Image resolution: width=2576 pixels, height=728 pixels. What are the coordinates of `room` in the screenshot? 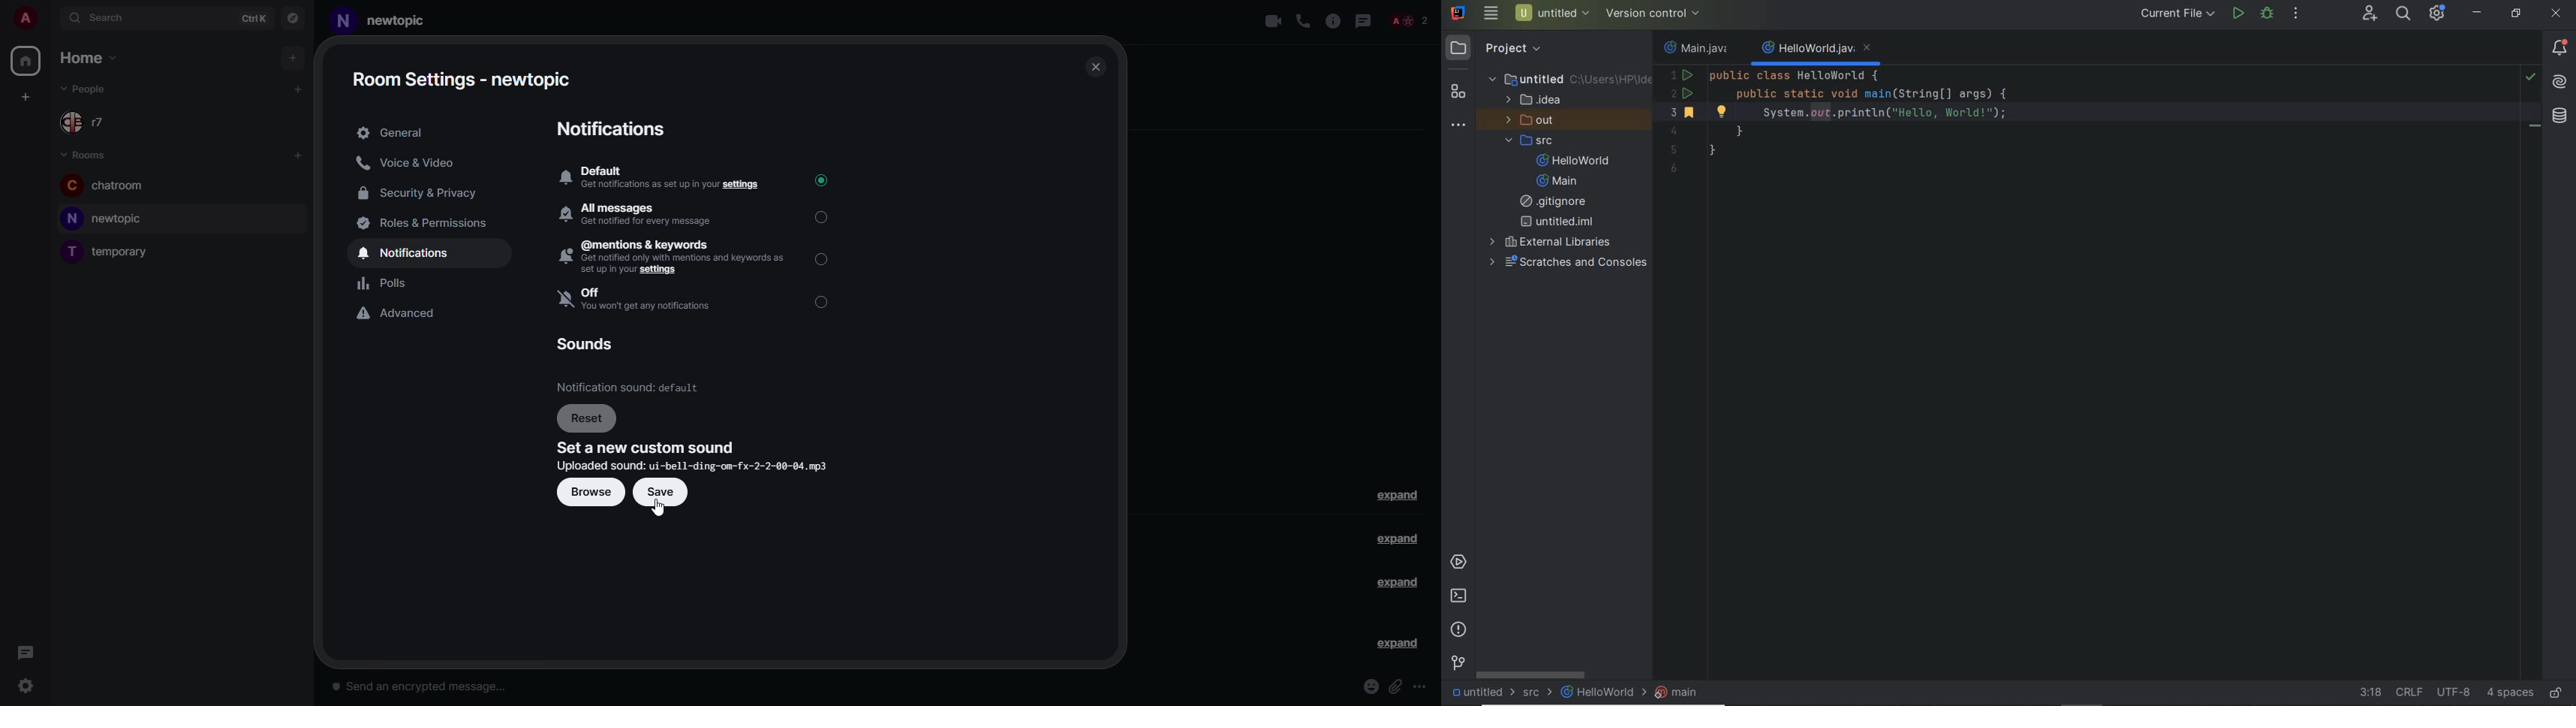 It's located at (107, 217).